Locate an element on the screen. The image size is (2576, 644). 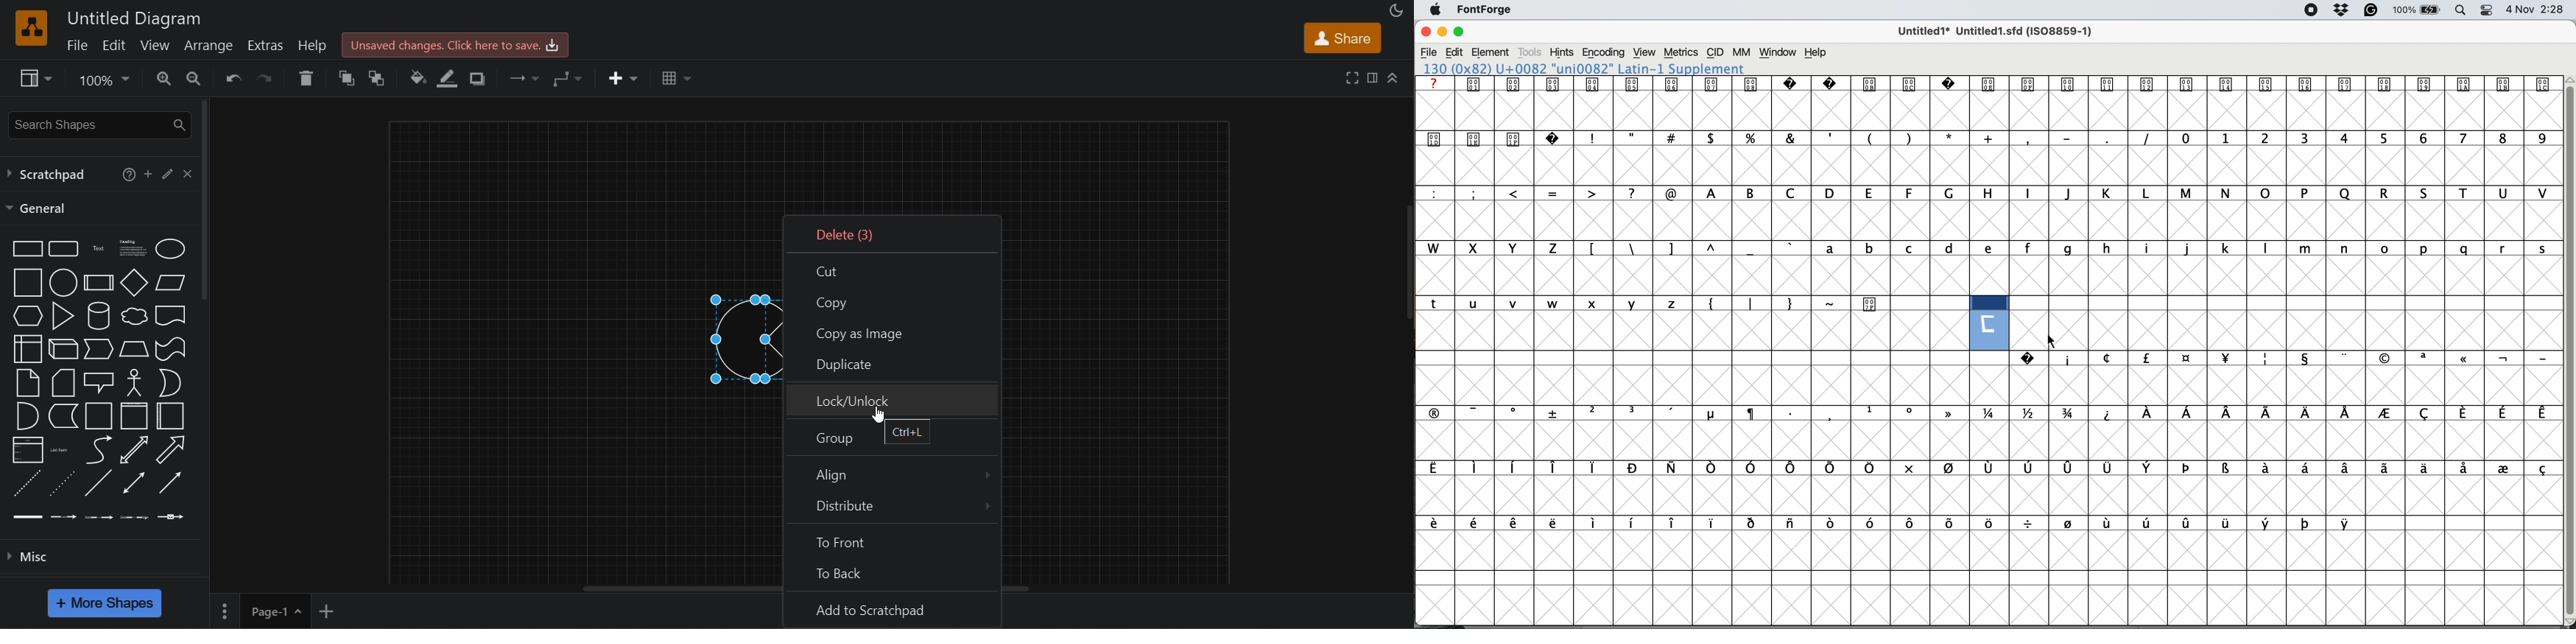
extras is located at coordinates (267, 46).